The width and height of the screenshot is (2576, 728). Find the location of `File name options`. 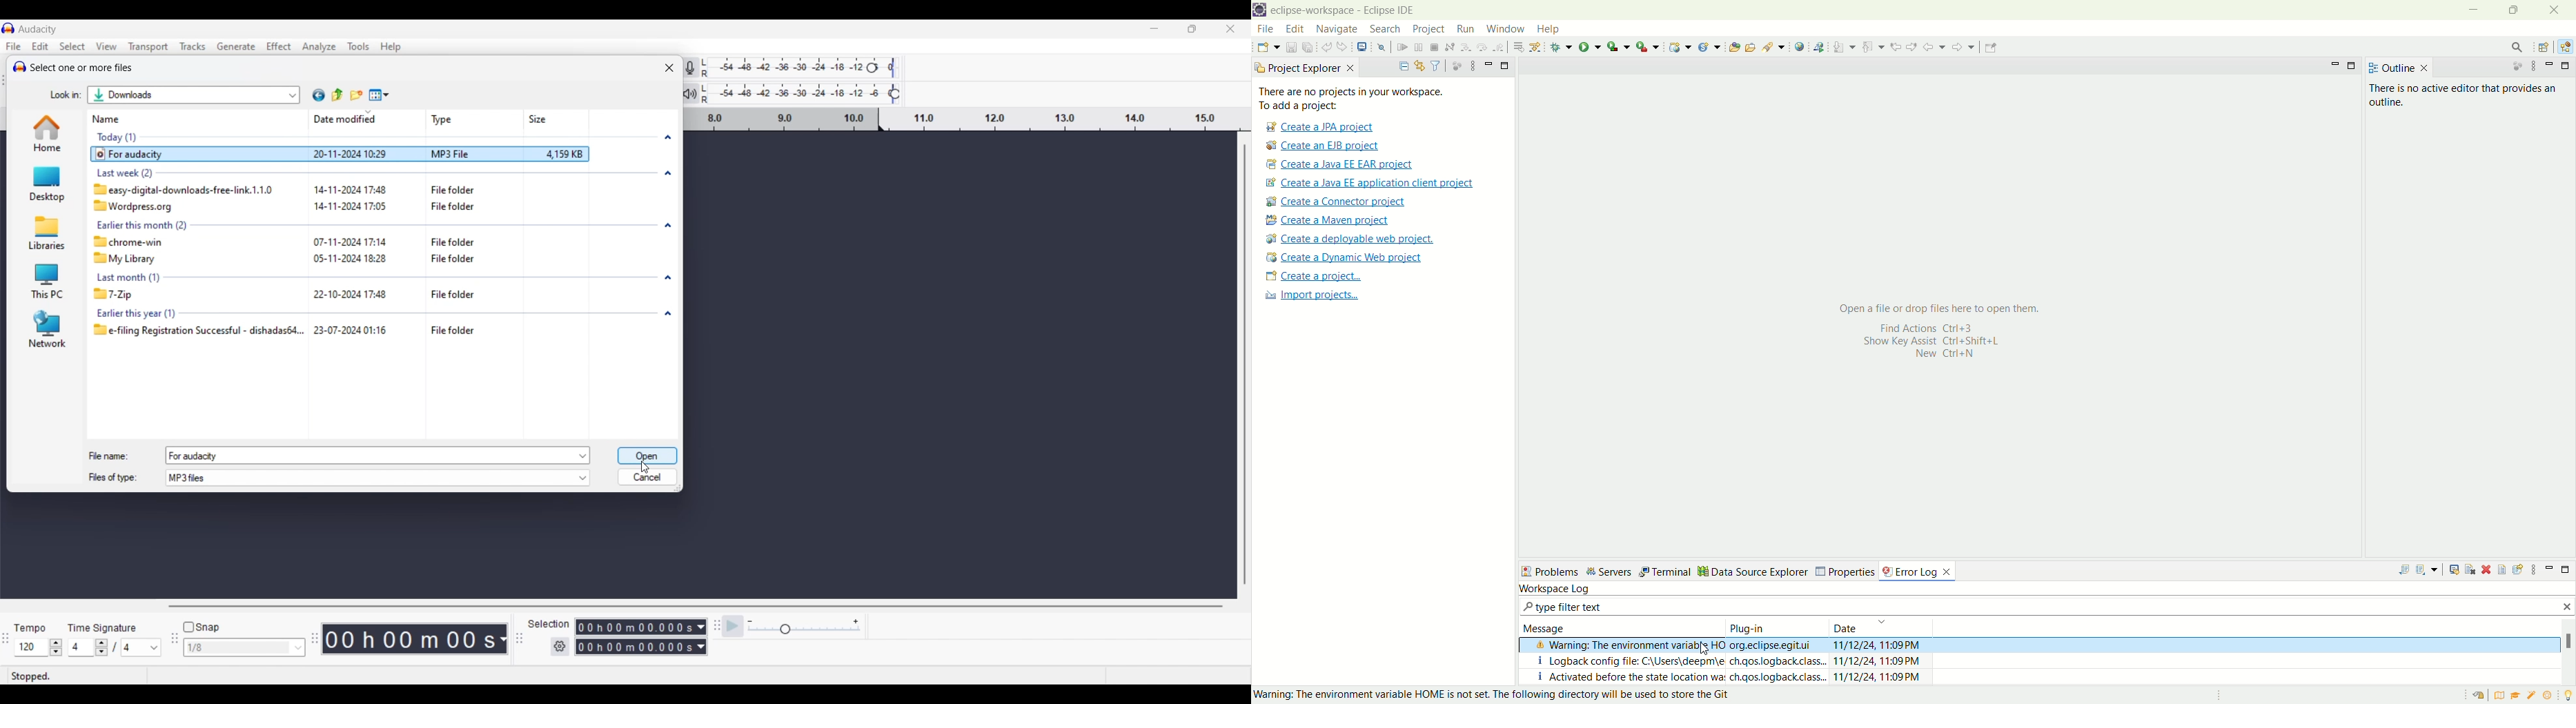

File name options is located at coordinates (584, 456).